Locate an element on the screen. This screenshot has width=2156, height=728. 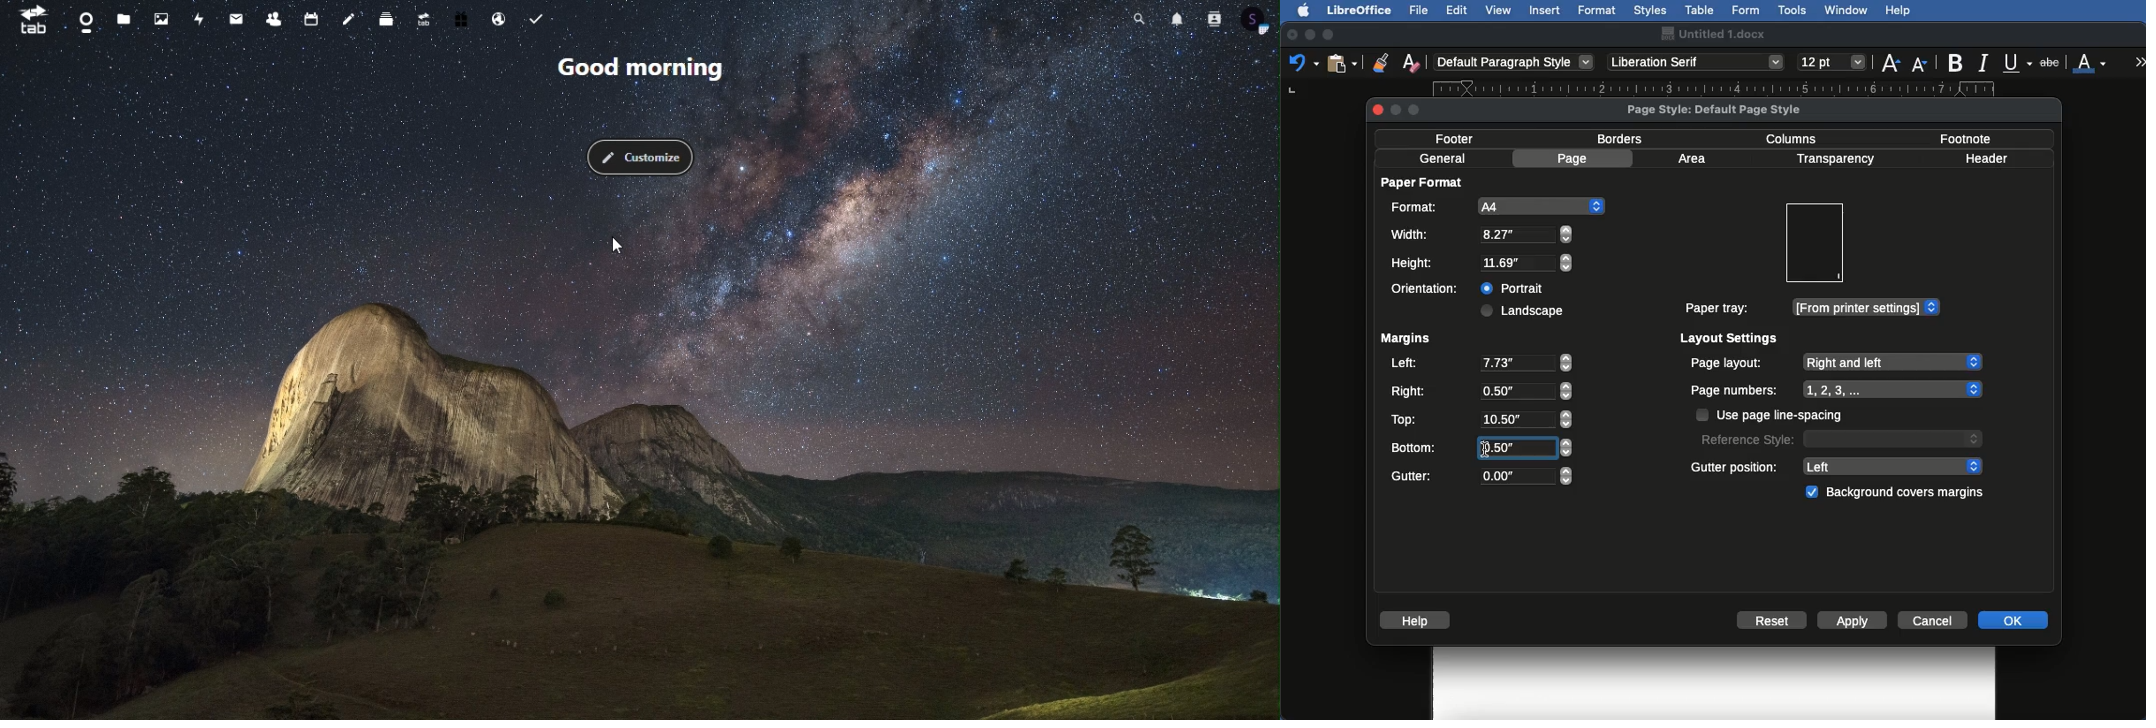
Area is located at coordinates (1695, 158).